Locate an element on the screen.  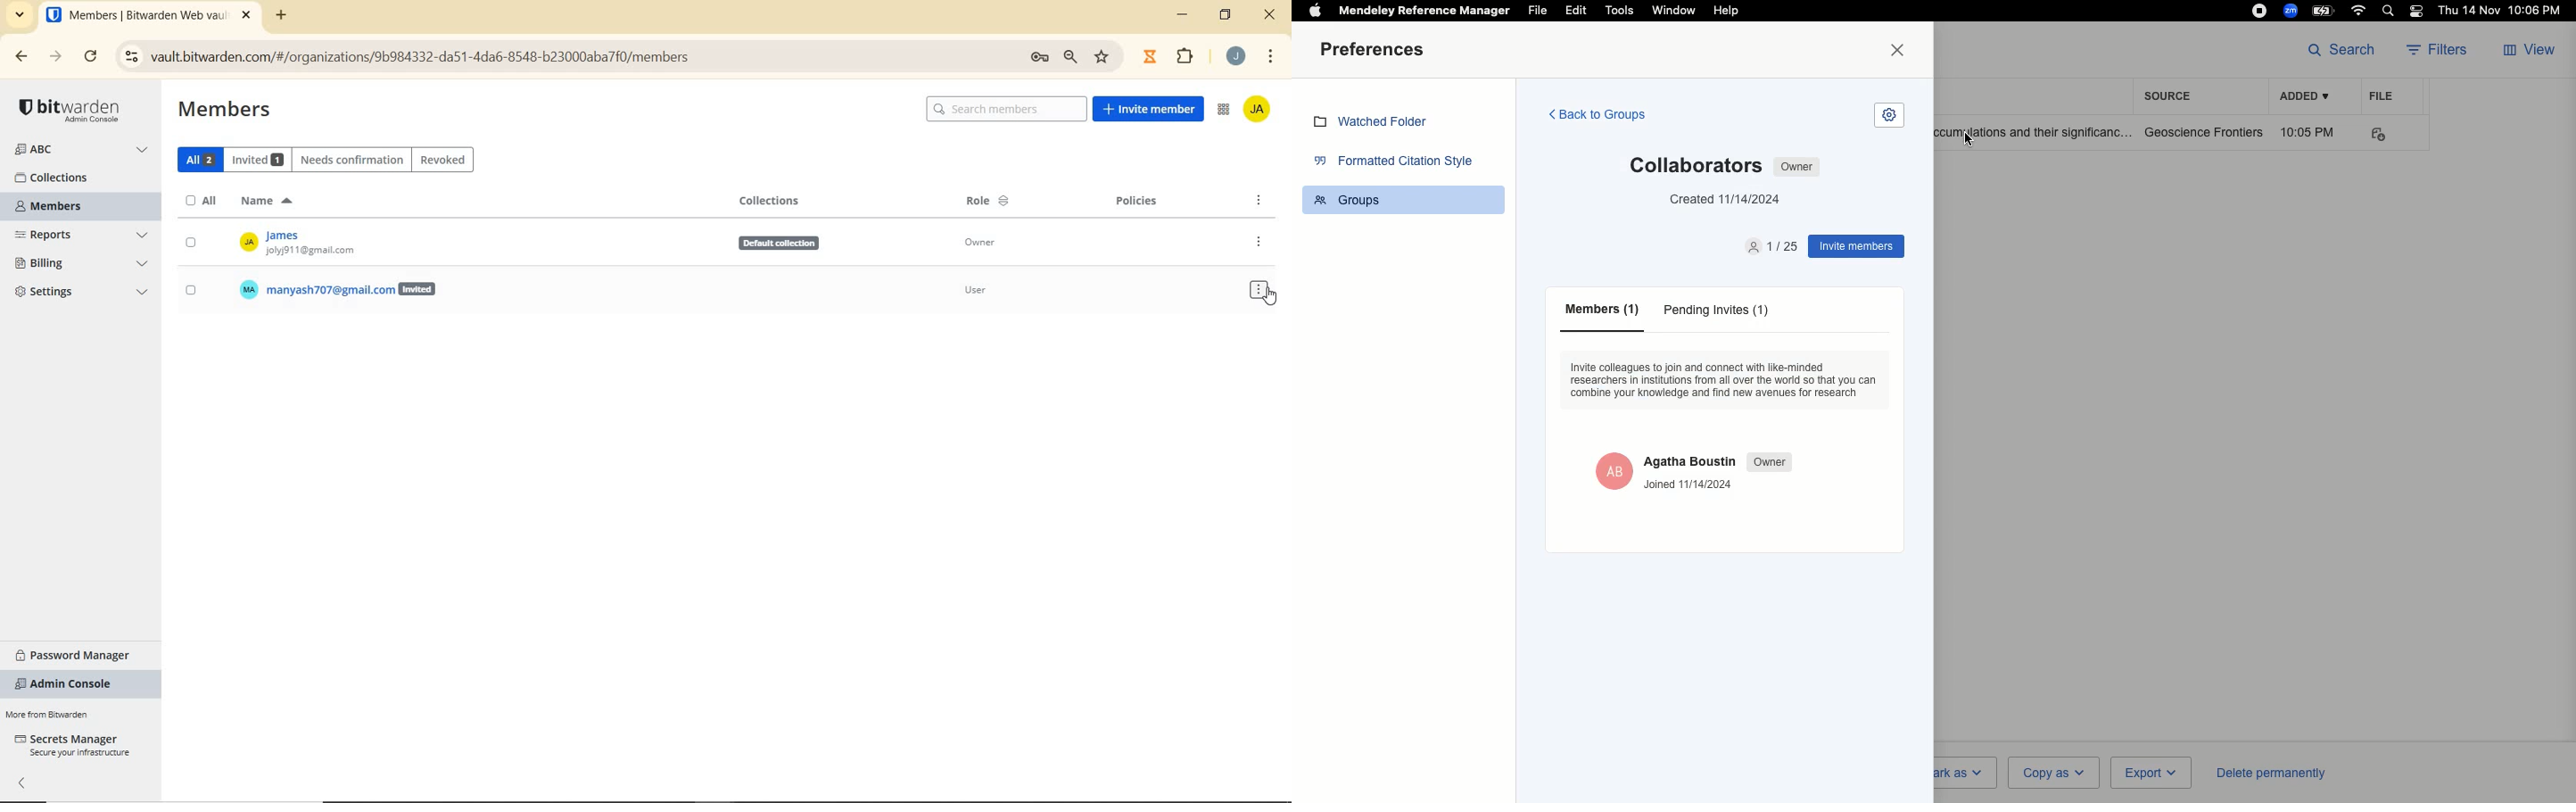
Groups is located at coordinates (1407, 198).